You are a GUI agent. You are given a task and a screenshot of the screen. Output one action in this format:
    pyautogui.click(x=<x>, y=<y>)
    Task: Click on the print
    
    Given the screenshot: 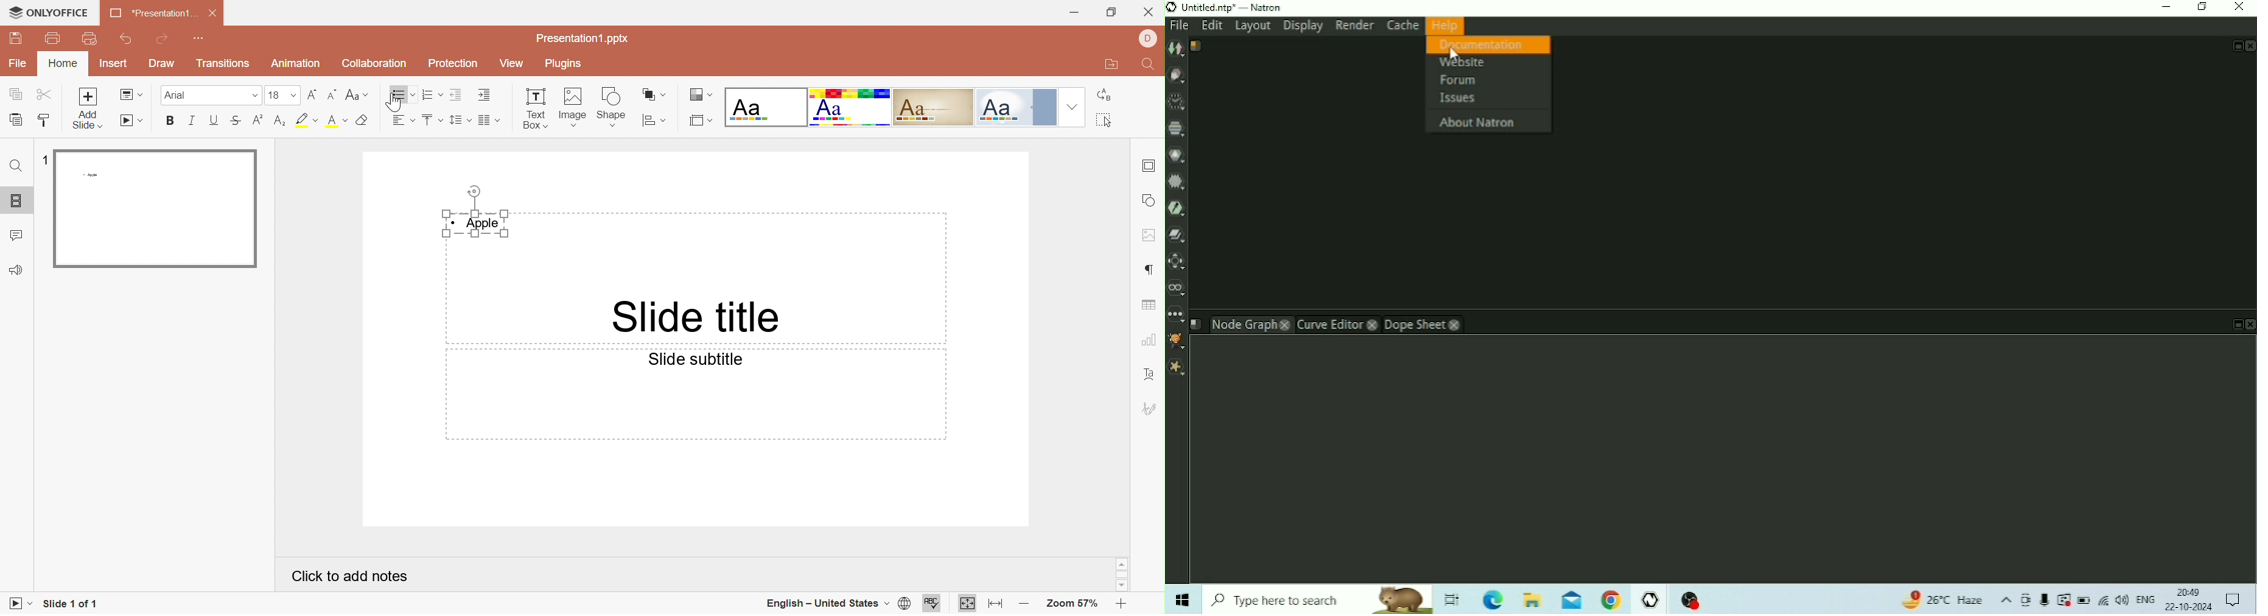 What is the action you would take?
    pyautogui.click(x=53, y=39)
    